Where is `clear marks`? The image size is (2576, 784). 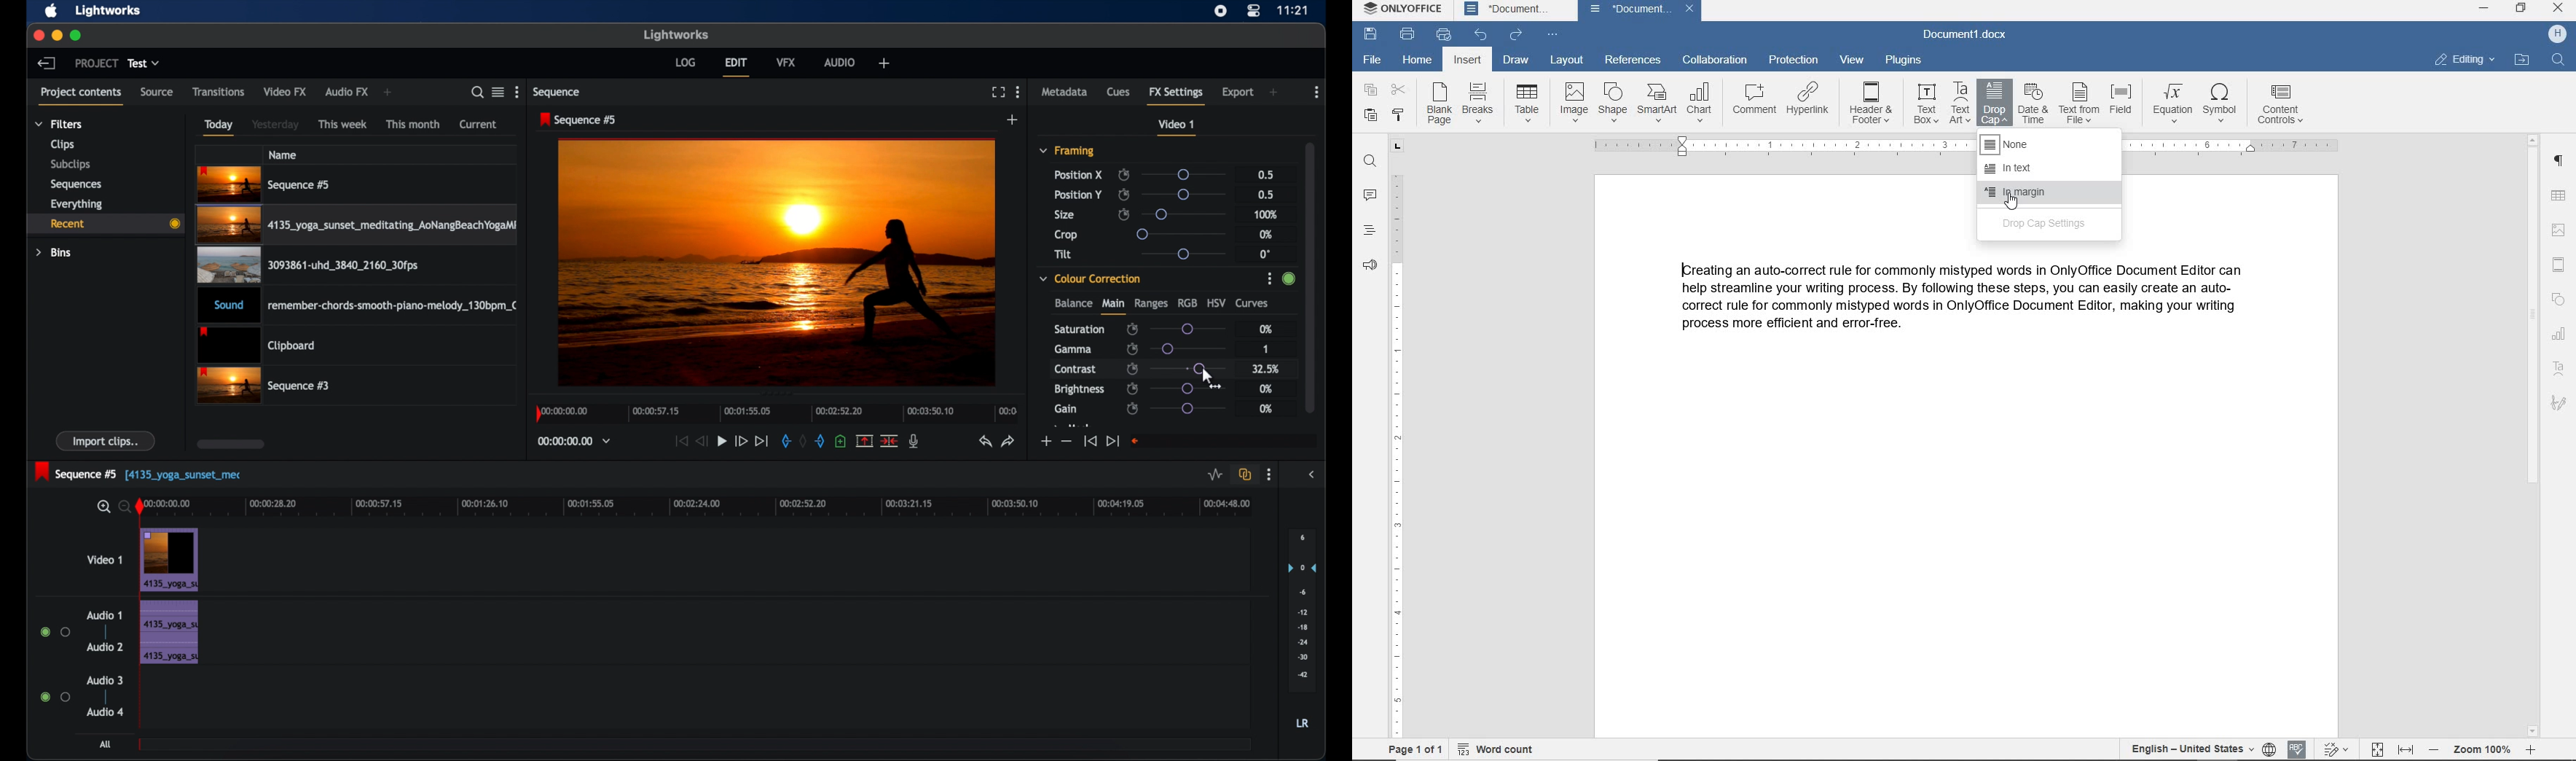
clear marks is located at coordinates (803, 442).